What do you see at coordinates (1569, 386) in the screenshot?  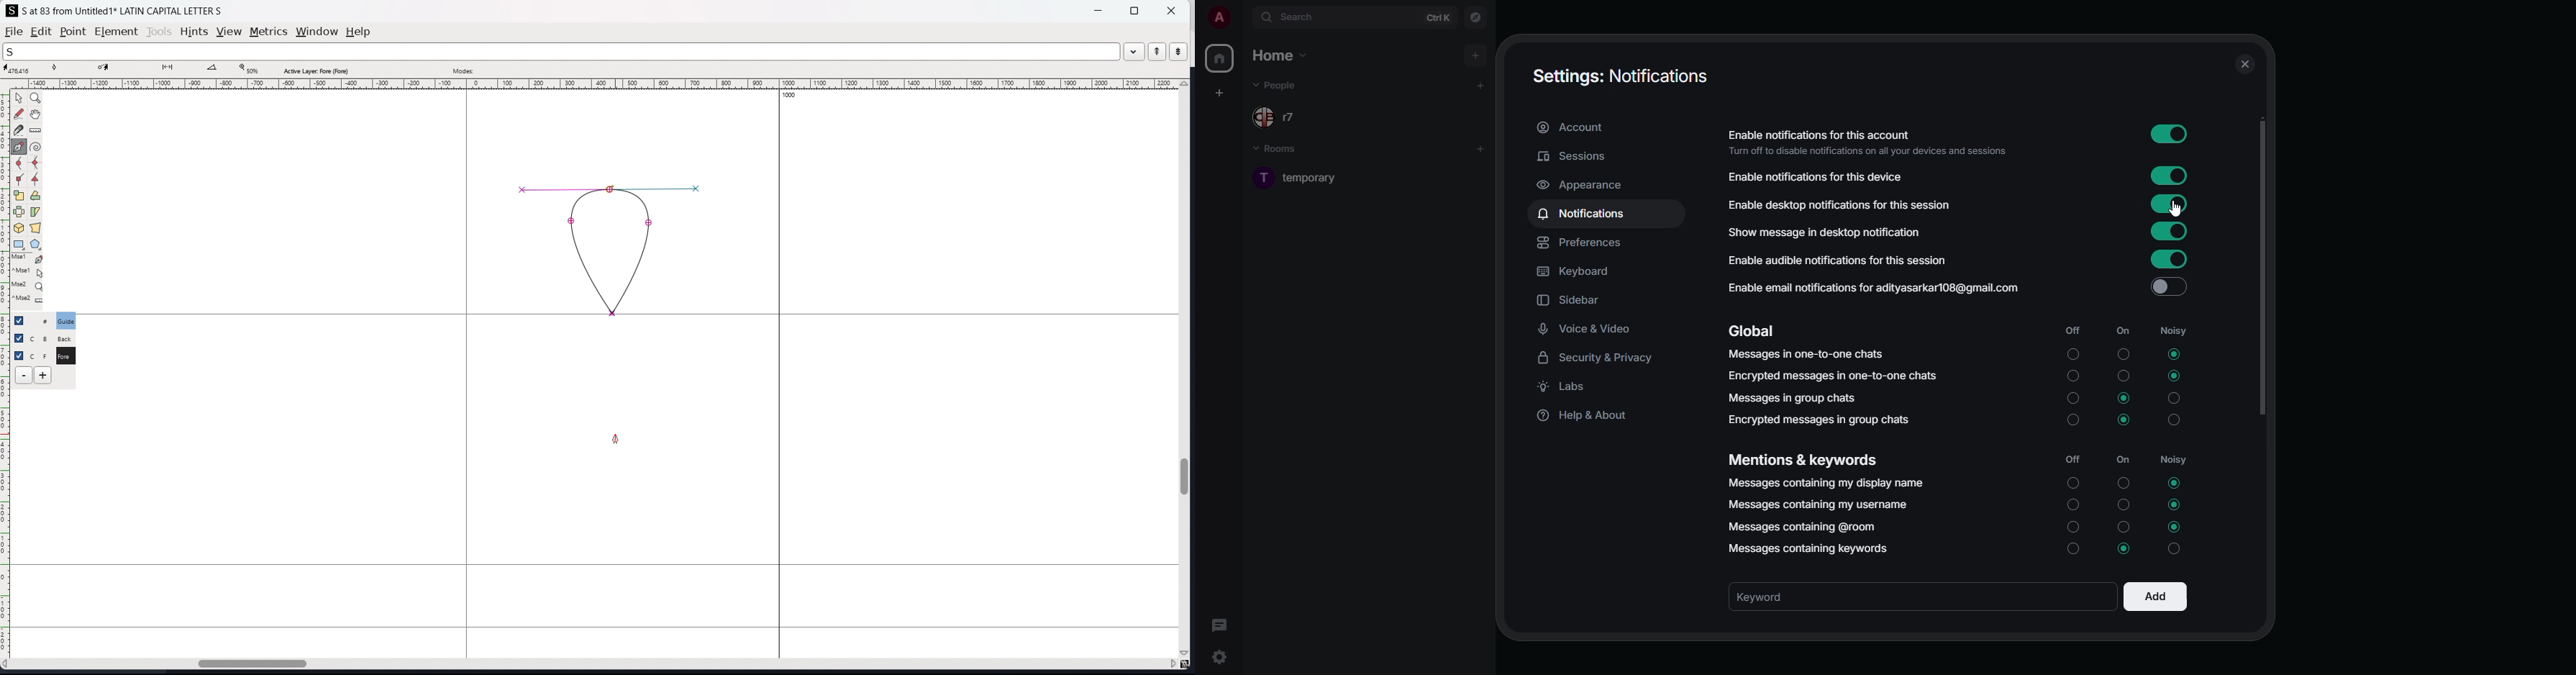 I see `labs` at bounding box center [1569, 386].